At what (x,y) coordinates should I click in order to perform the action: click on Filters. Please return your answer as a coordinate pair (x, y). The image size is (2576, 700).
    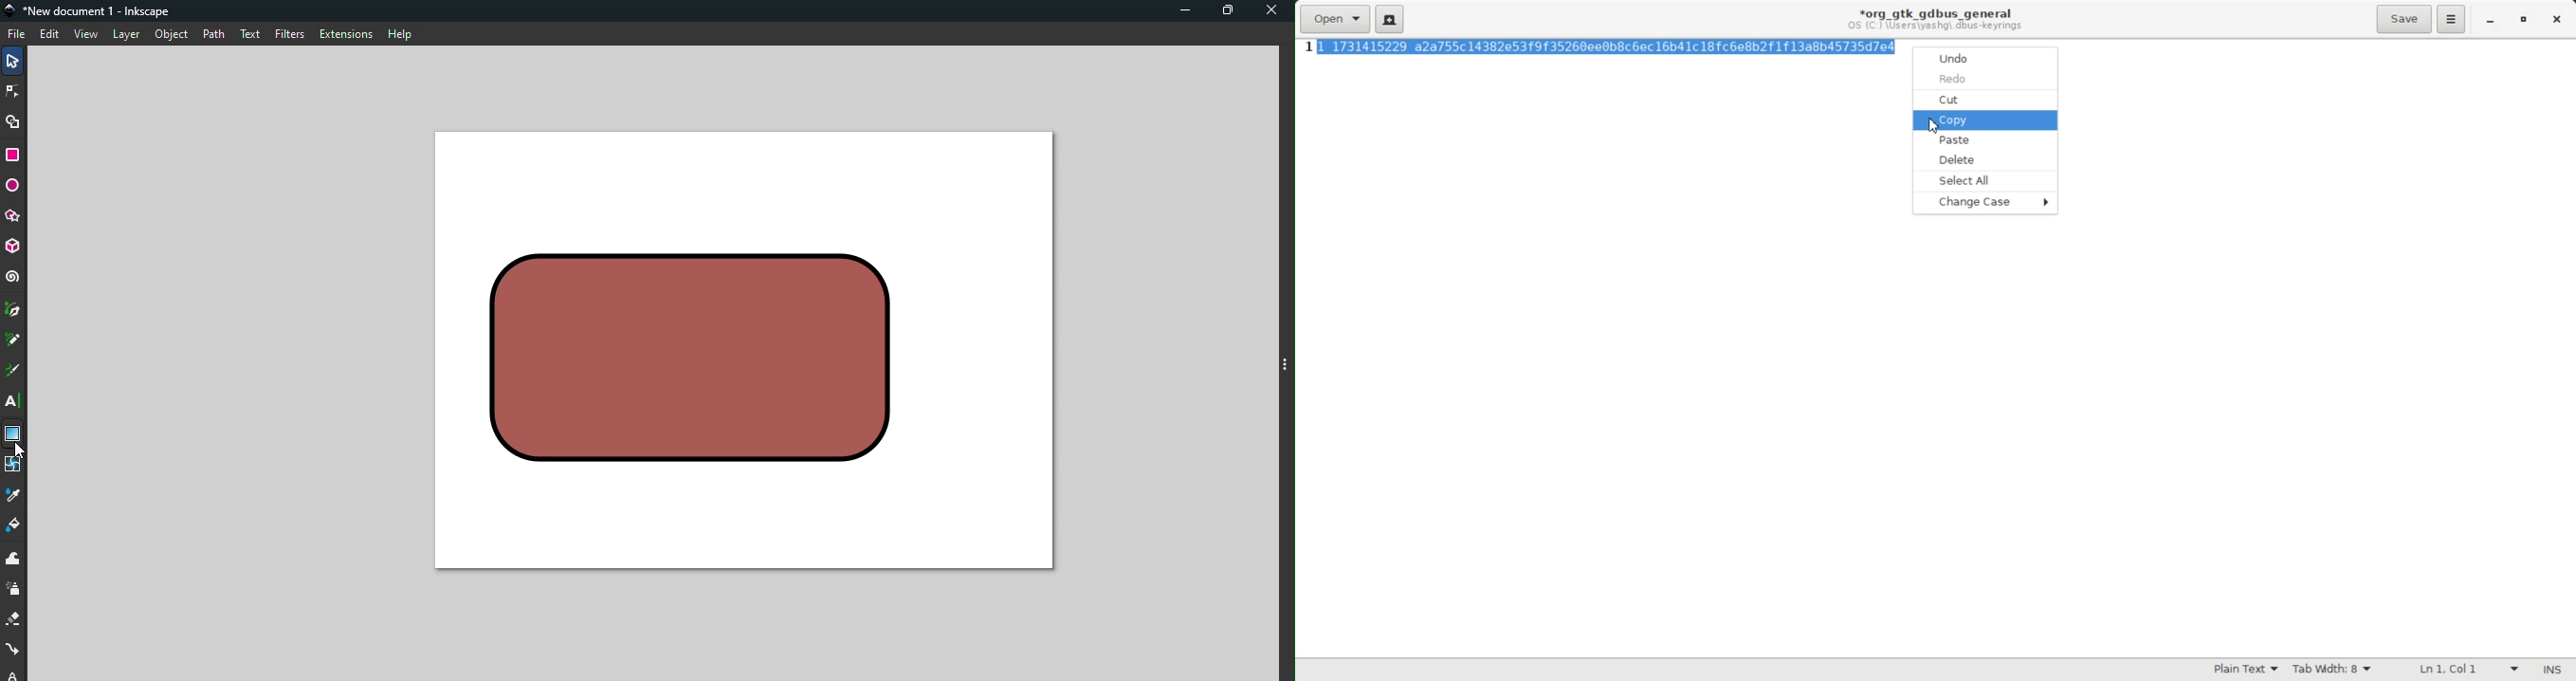
    Looking at the image, I should click on (288, 33).